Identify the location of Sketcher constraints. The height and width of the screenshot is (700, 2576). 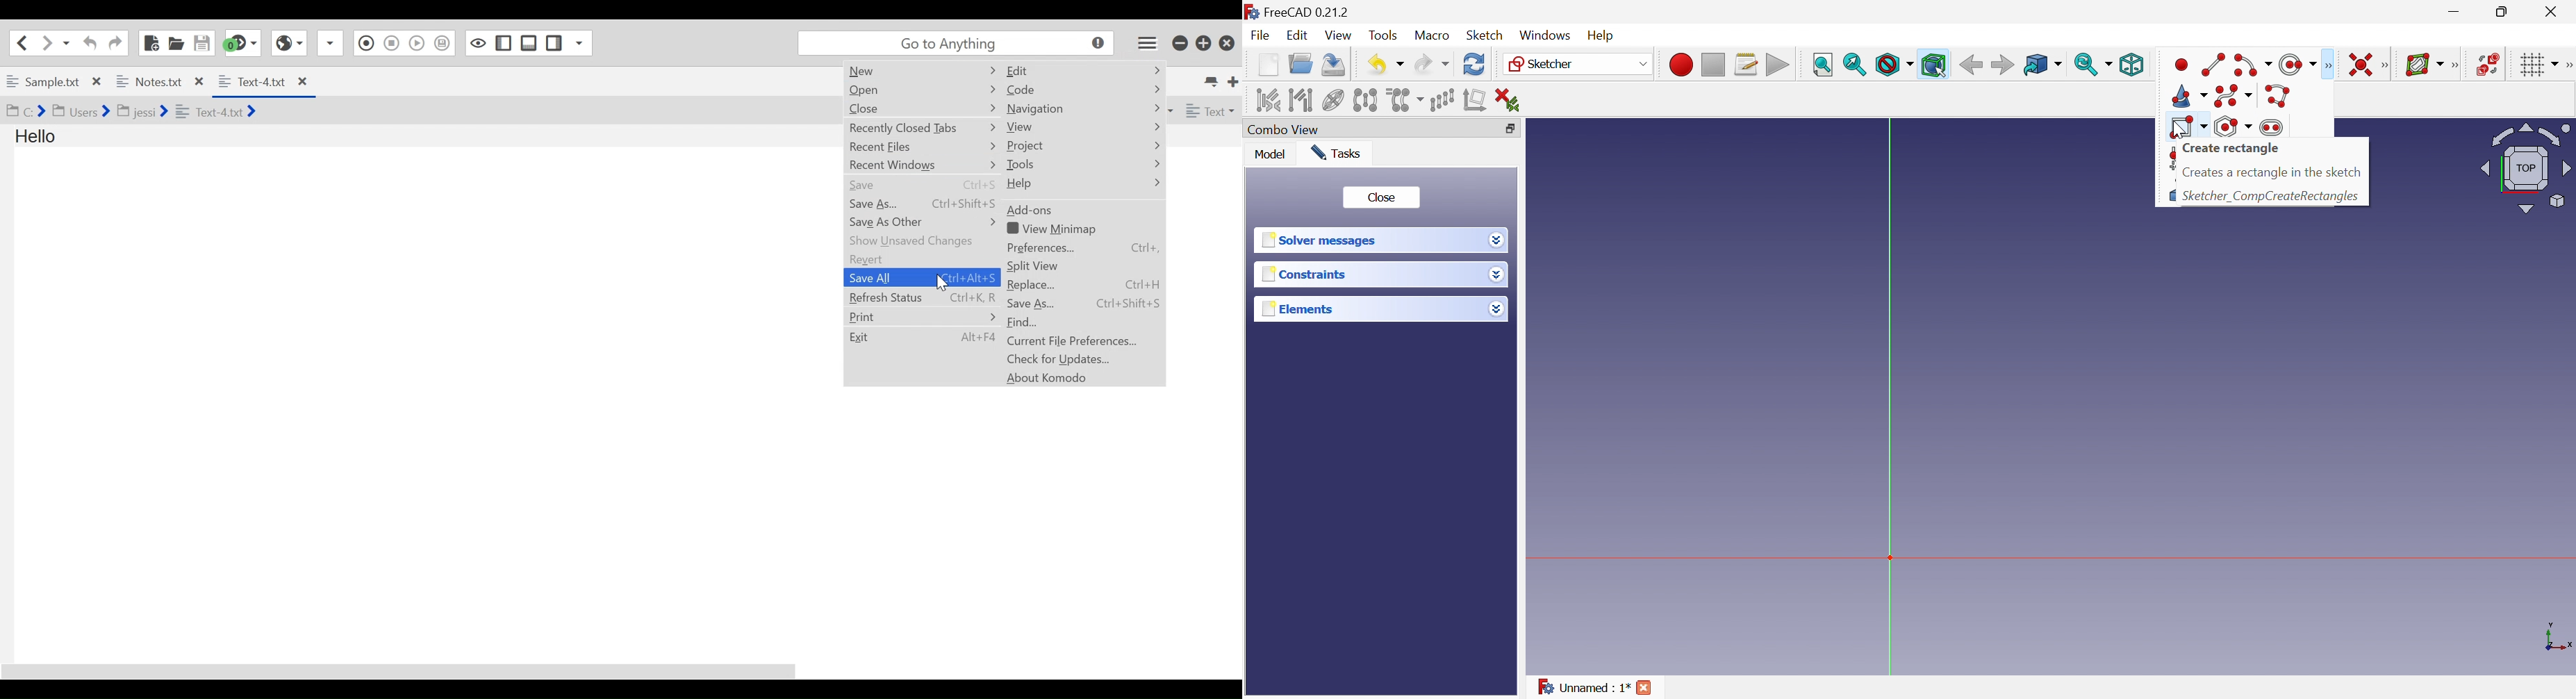
(2386, 64).